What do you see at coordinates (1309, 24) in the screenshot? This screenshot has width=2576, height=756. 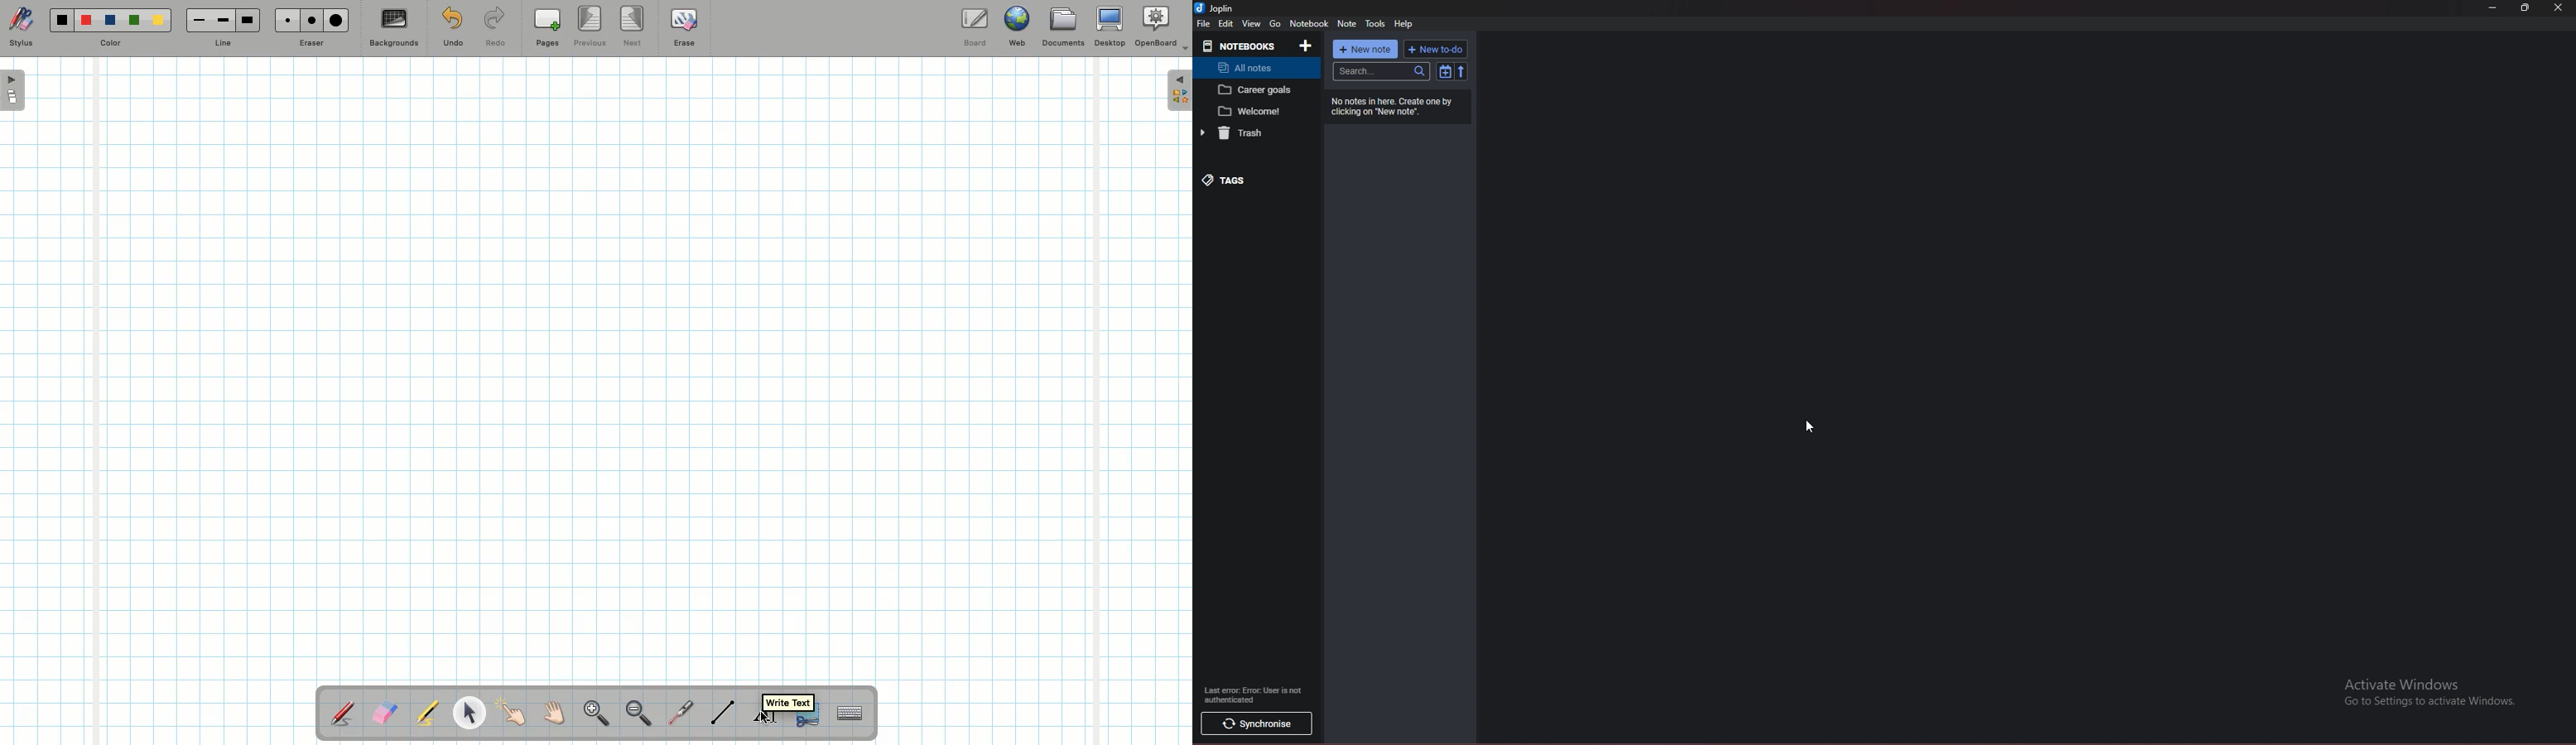 I see `notebook` at bounding box center [1309, 24].